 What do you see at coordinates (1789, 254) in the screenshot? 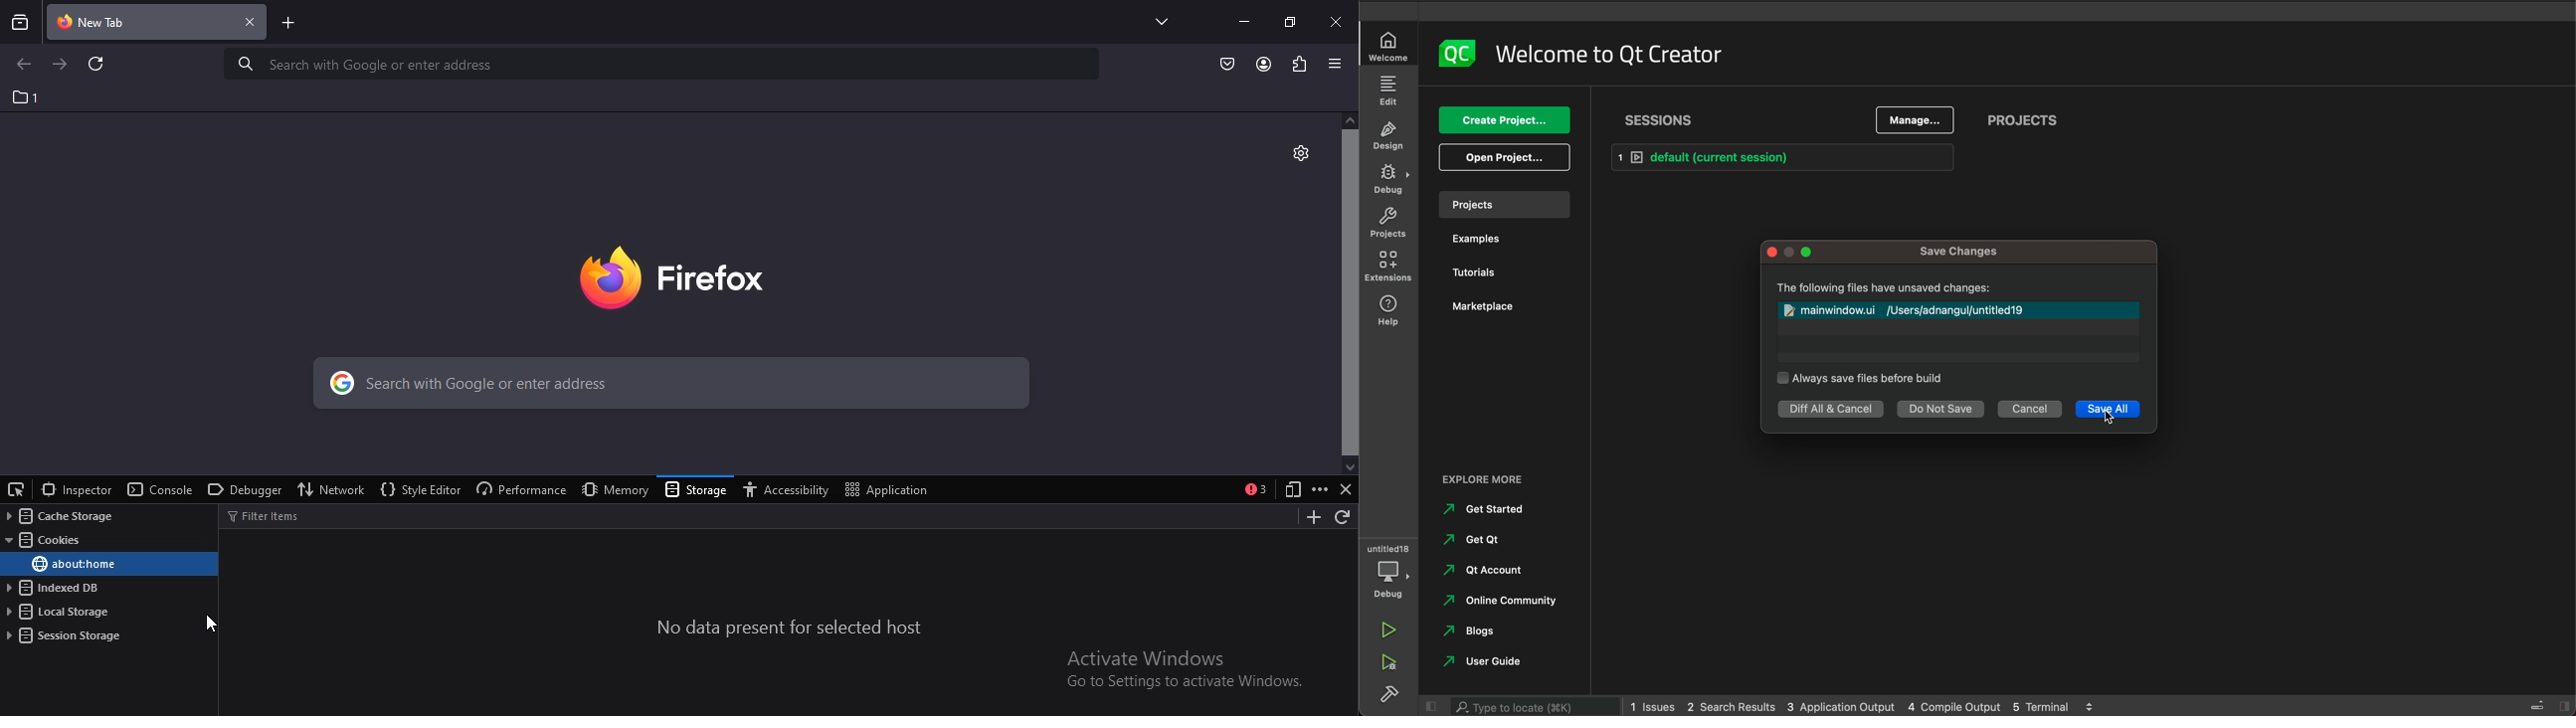
I see `minimize` at bounding box center [1789, 254].